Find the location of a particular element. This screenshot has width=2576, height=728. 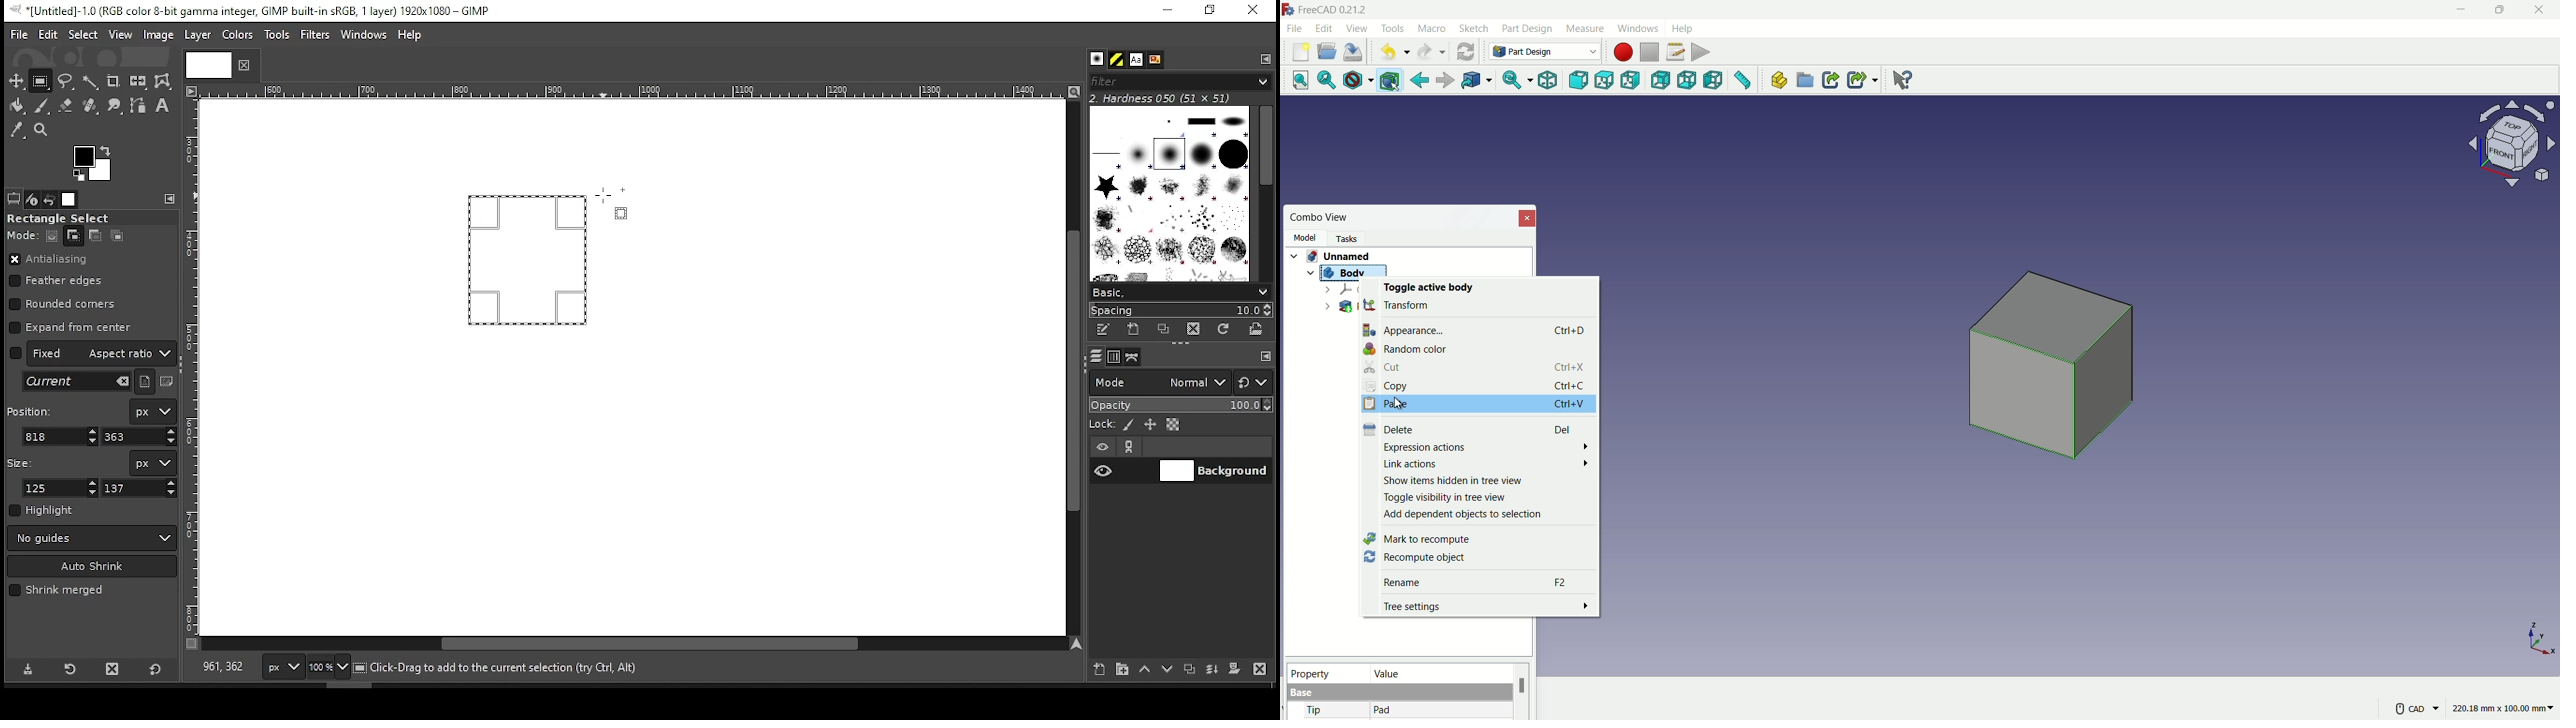

sketch is located at coordinates (1474, 29).